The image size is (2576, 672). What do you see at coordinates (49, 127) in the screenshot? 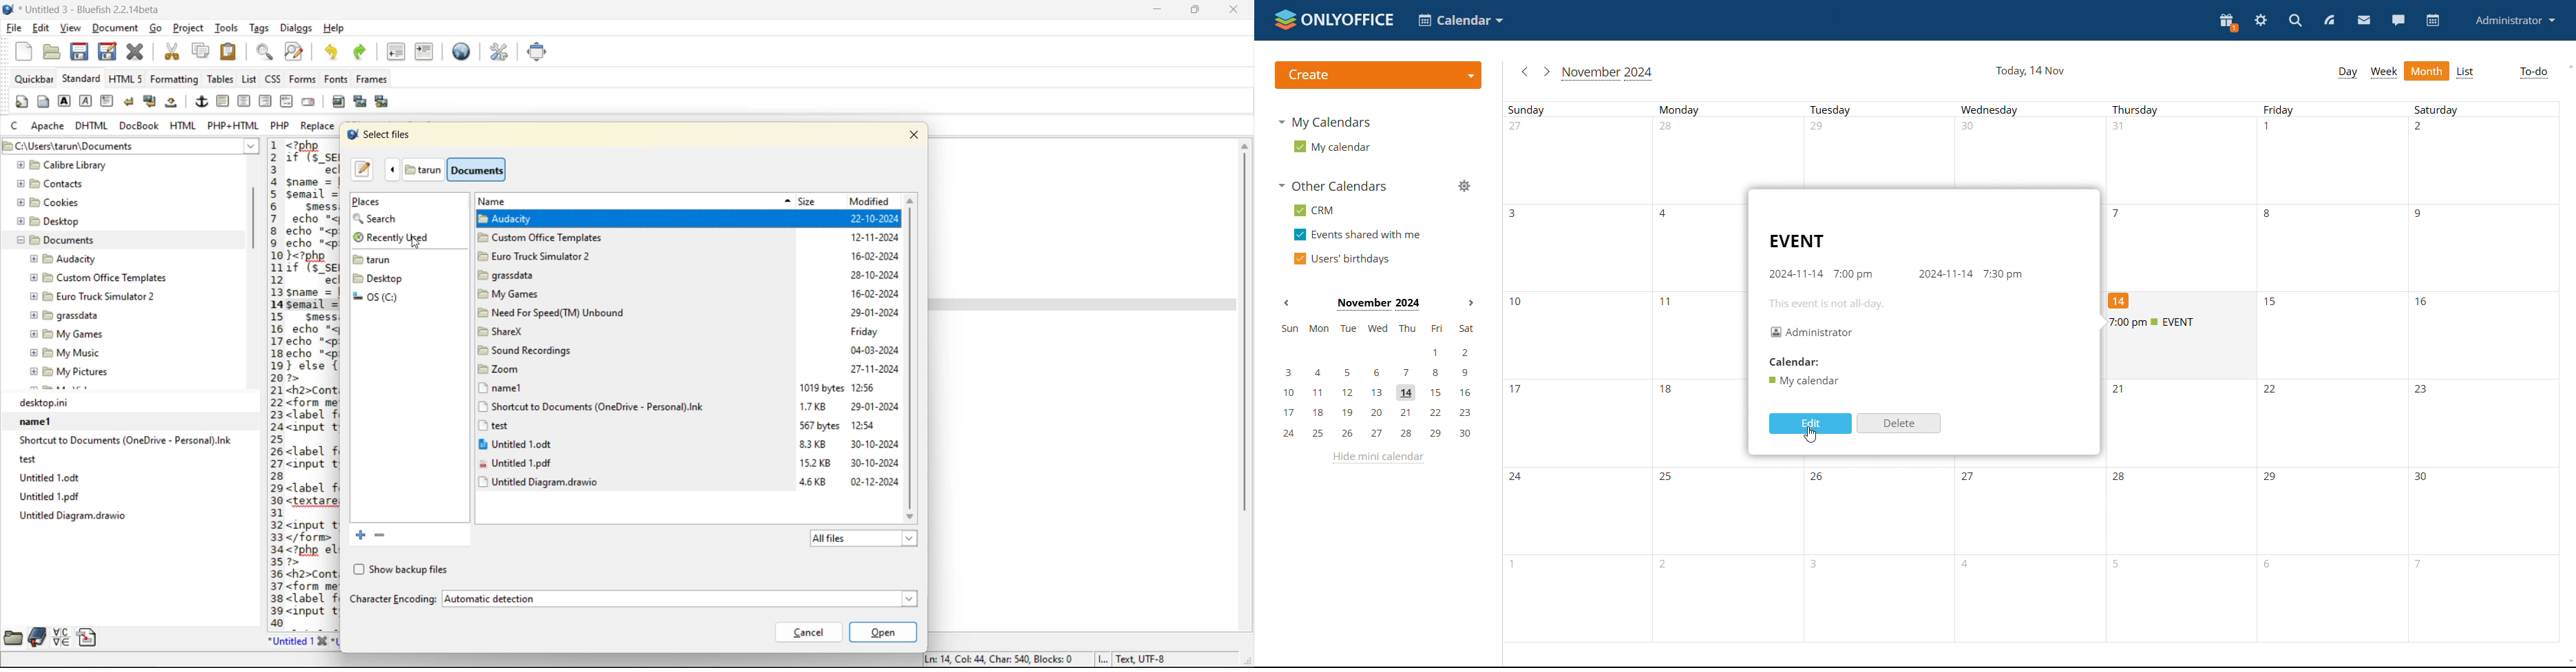
I see `apache` at bounding box center [49, 127].